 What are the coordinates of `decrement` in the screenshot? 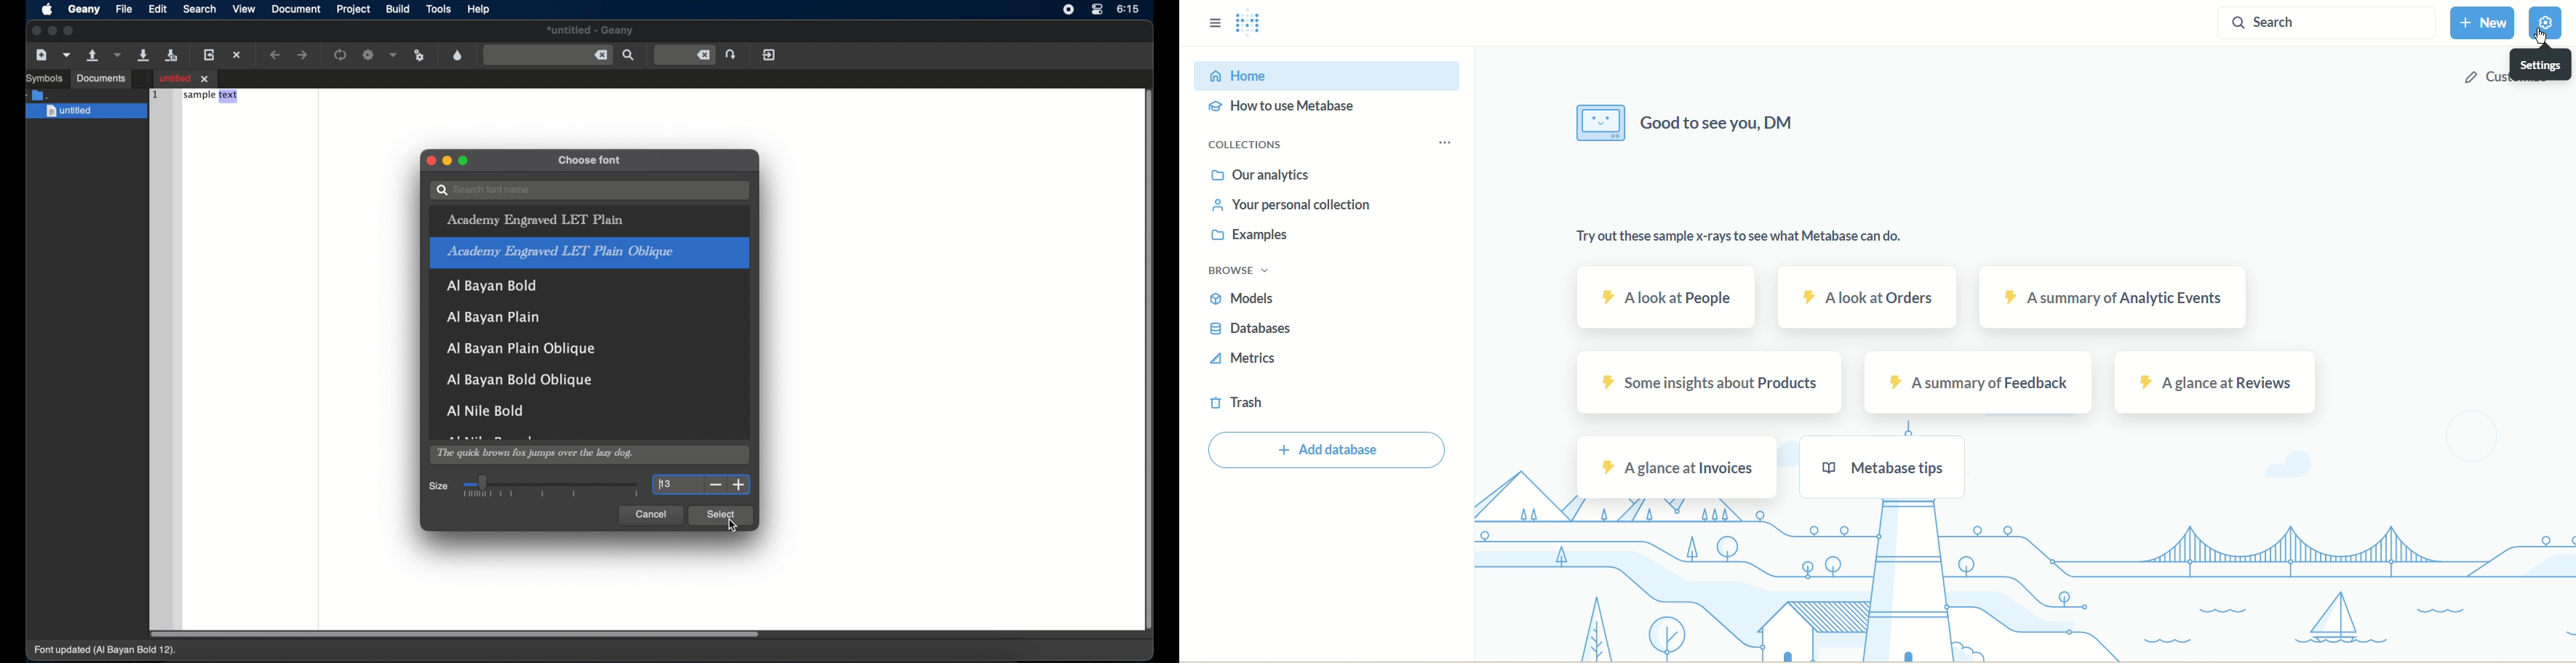 It's located at (716, 485).